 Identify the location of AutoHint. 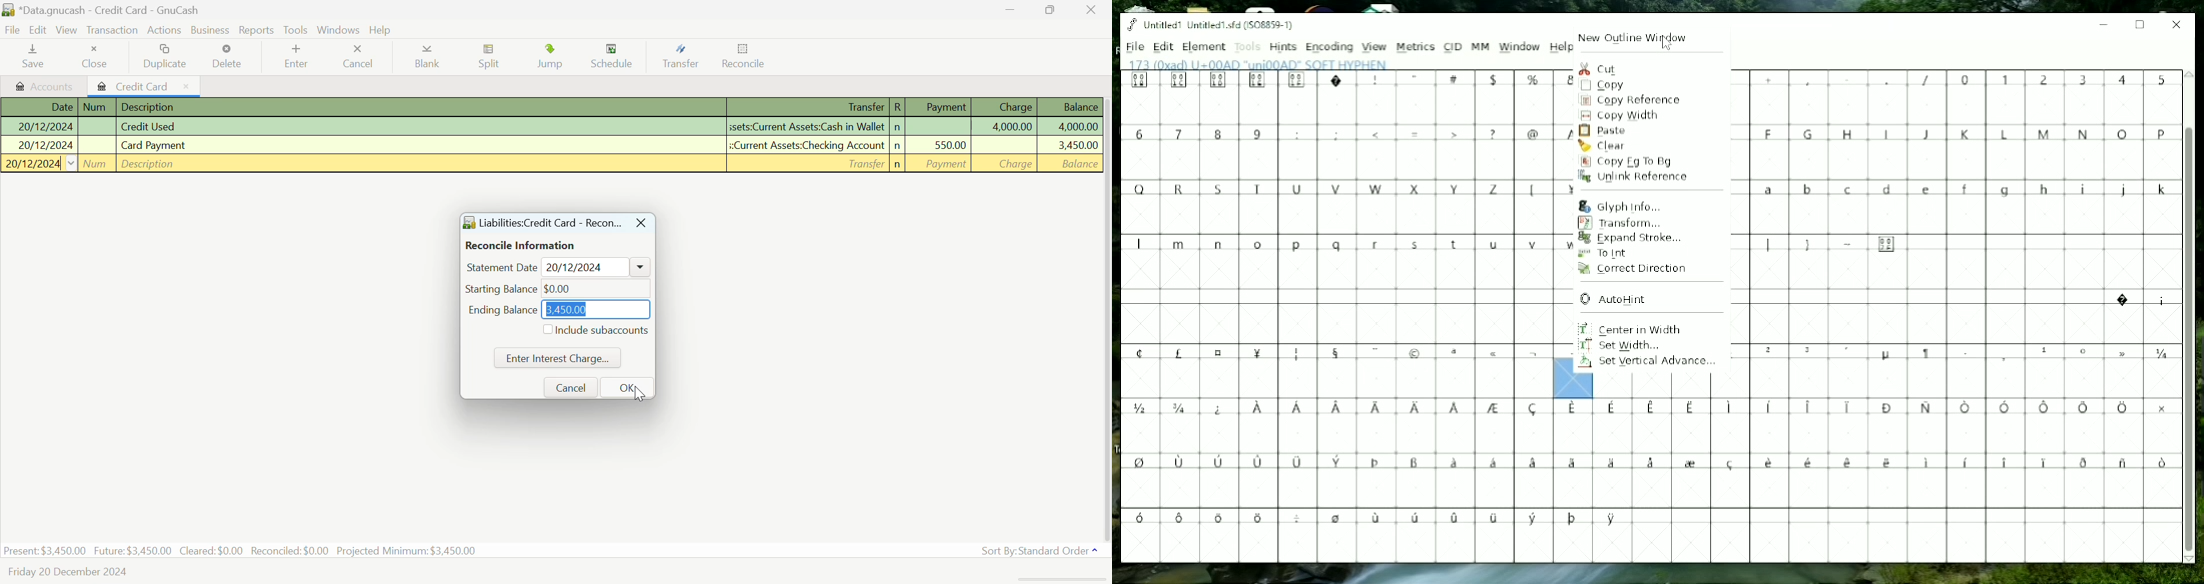
(1612, 299).